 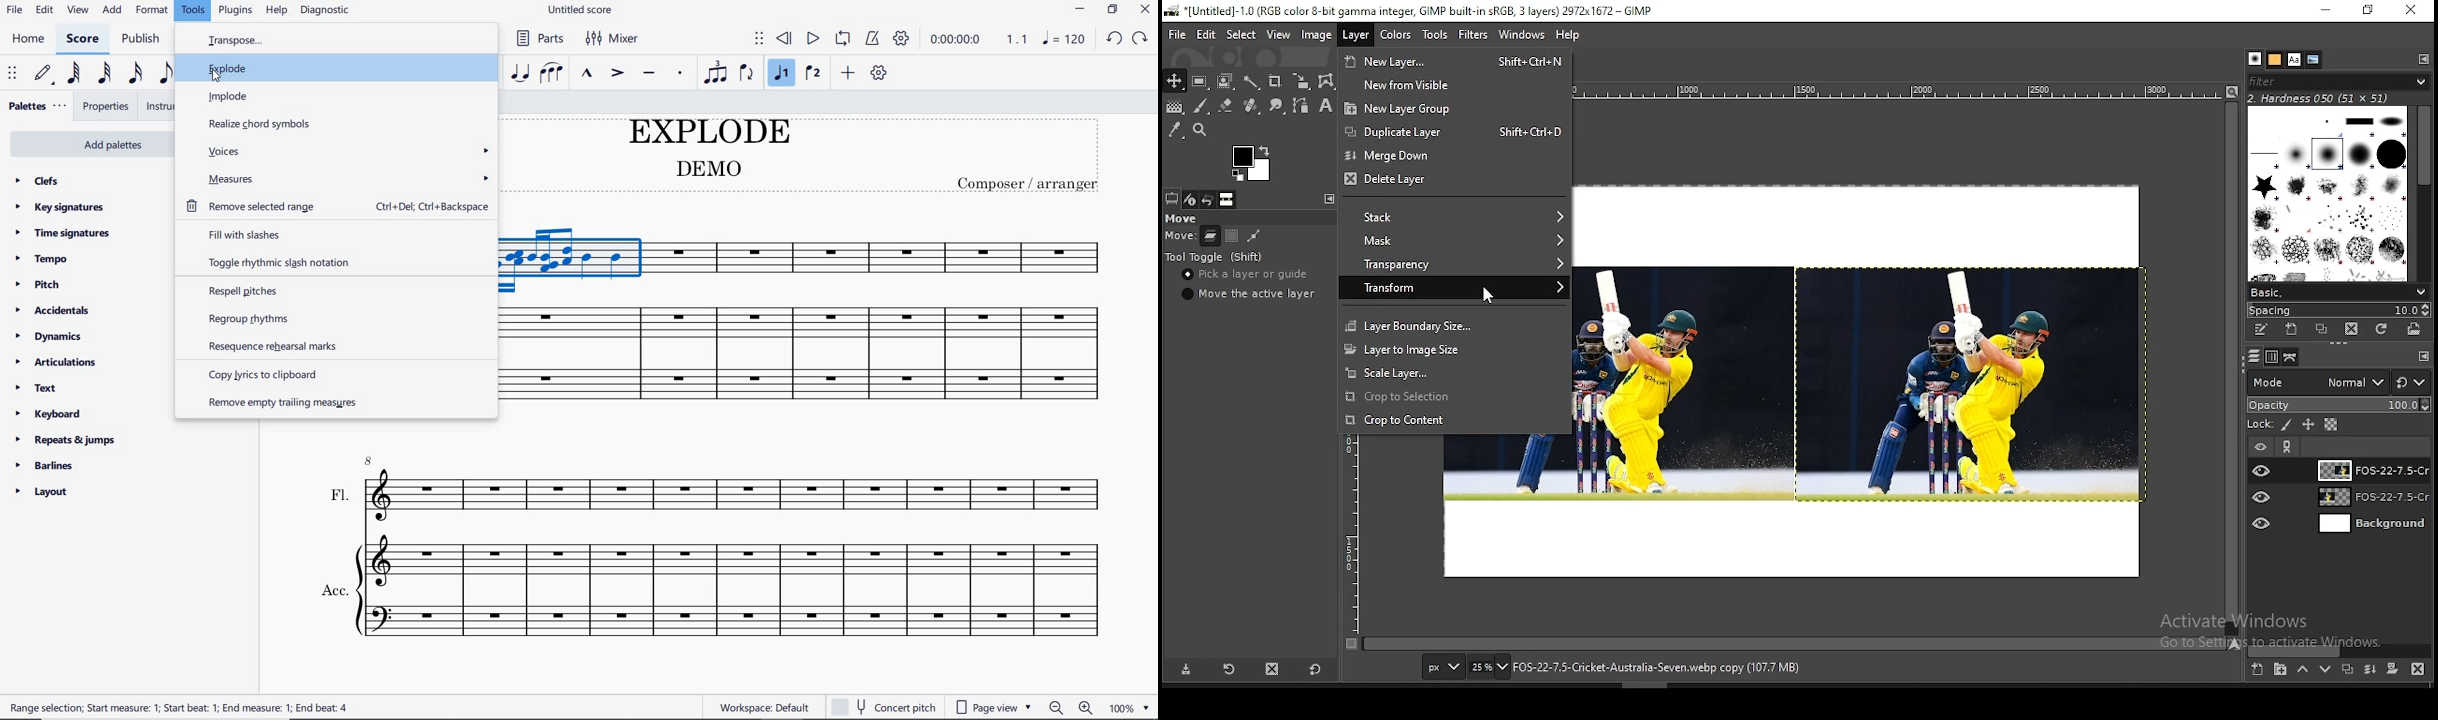 What do you see at coordinates (1406, 12) in the screenshot?
I see `icon and file name` at bounding box center [1406, 12].